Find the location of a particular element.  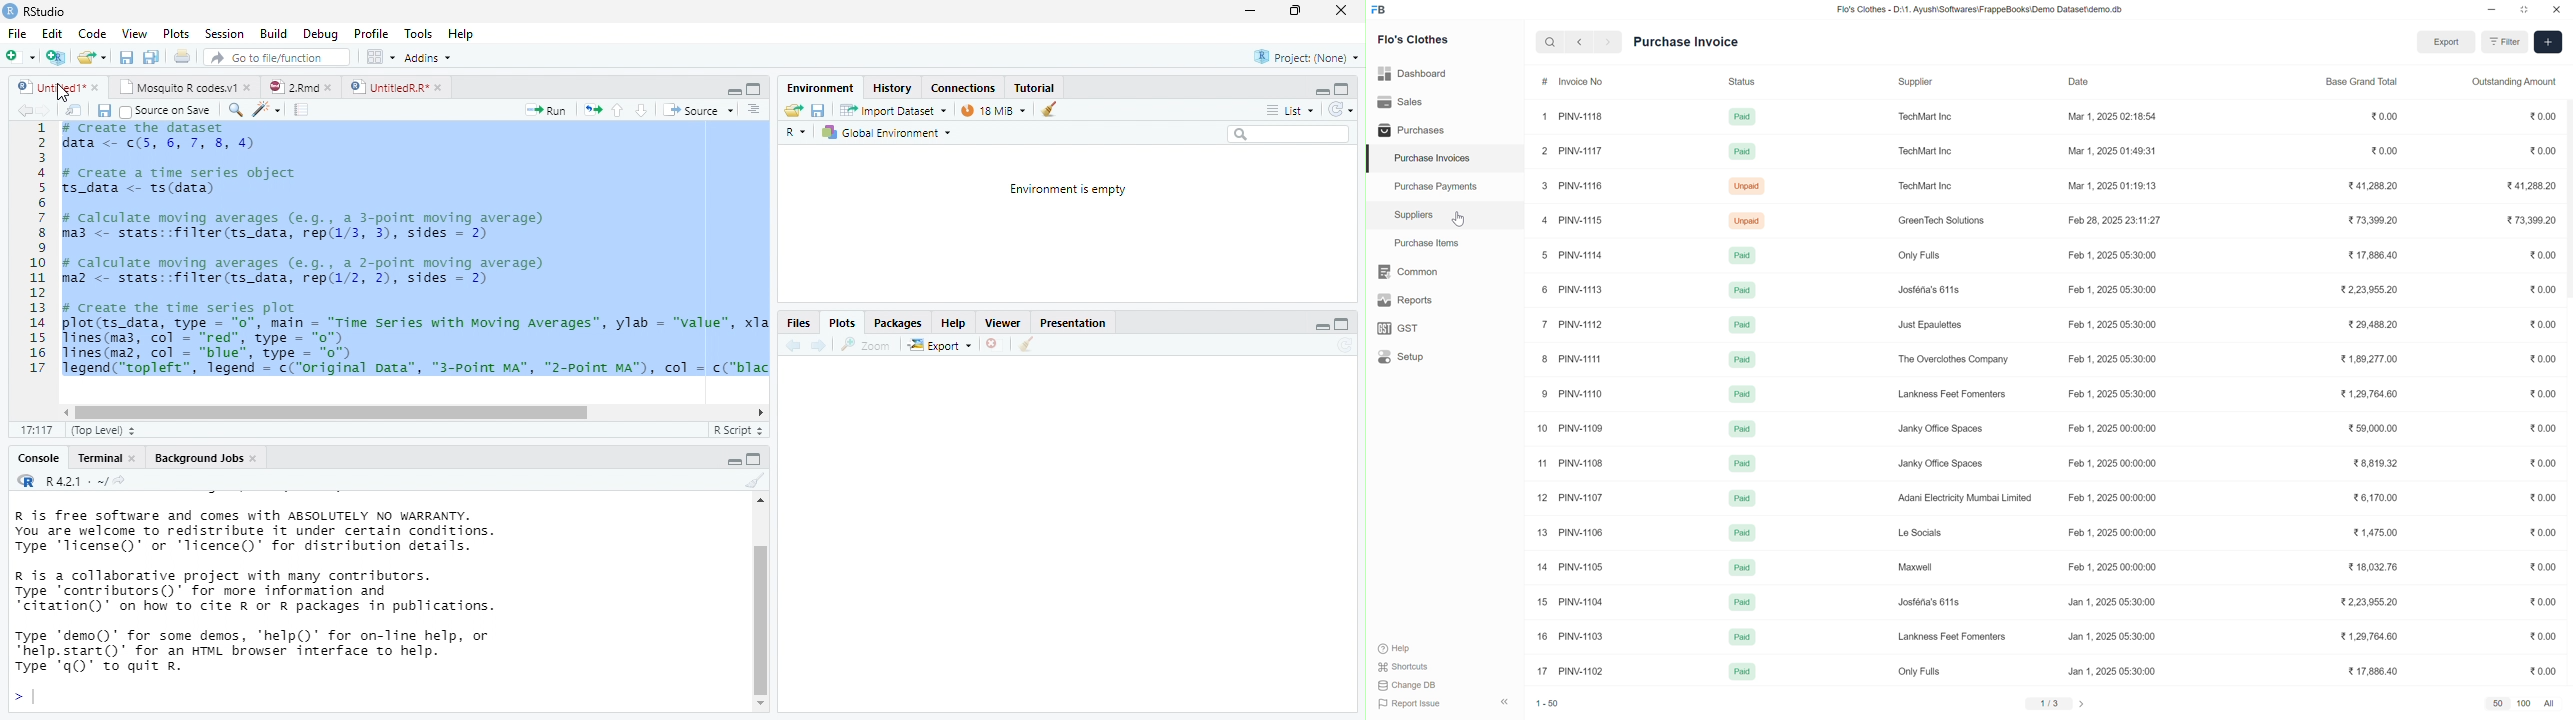

save current document is located at coordinates (819, 111).